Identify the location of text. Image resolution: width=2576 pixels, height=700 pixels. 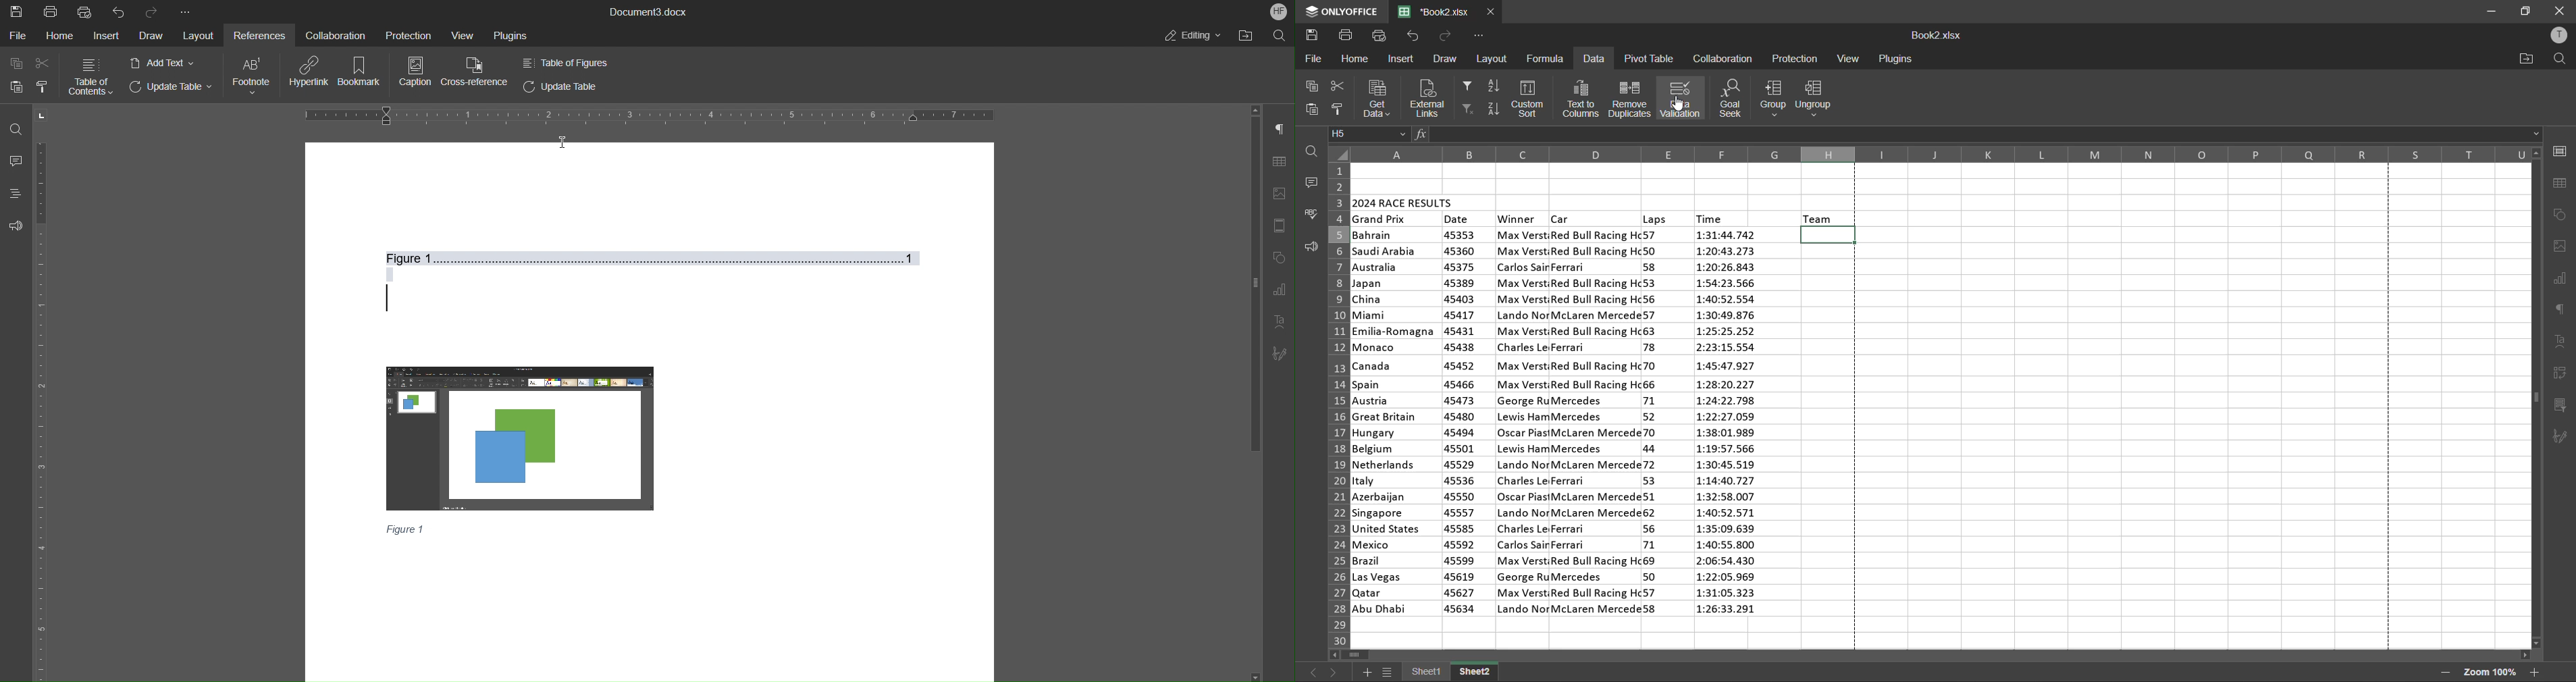
(2562, 342).